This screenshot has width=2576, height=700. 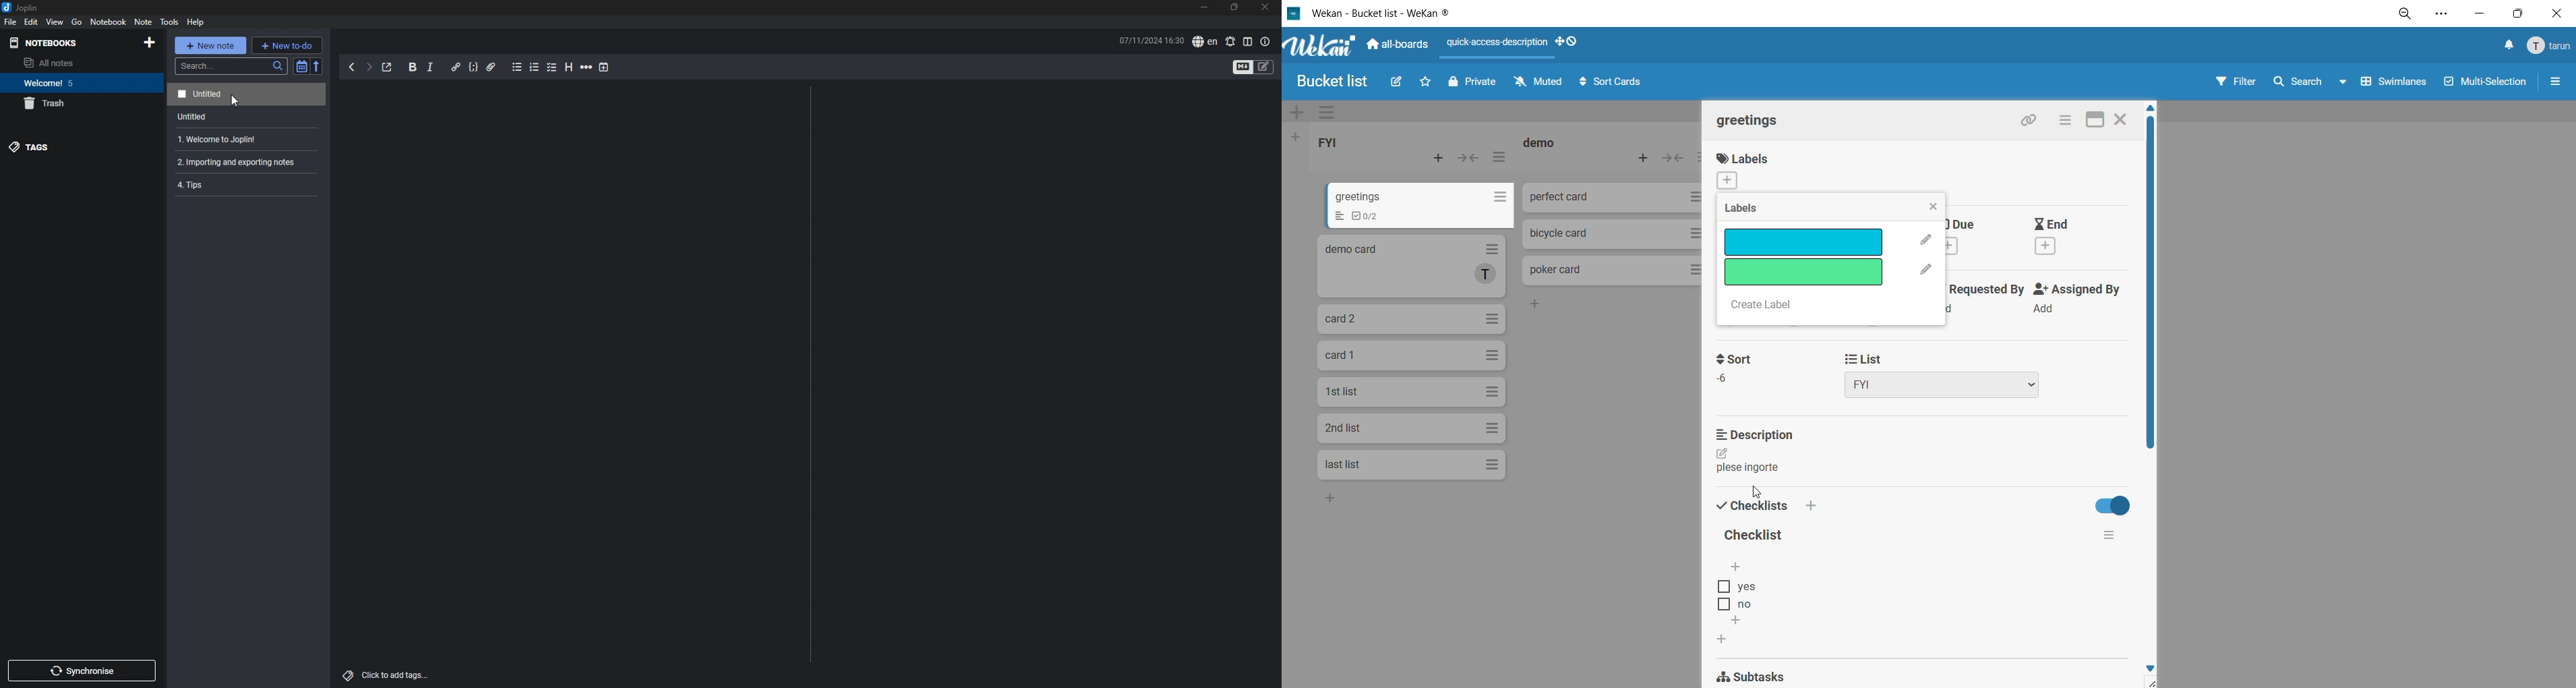 What do you see at coordinates (232, 66) in the screenshot?
I see `search` at bounding box center [232, 66].